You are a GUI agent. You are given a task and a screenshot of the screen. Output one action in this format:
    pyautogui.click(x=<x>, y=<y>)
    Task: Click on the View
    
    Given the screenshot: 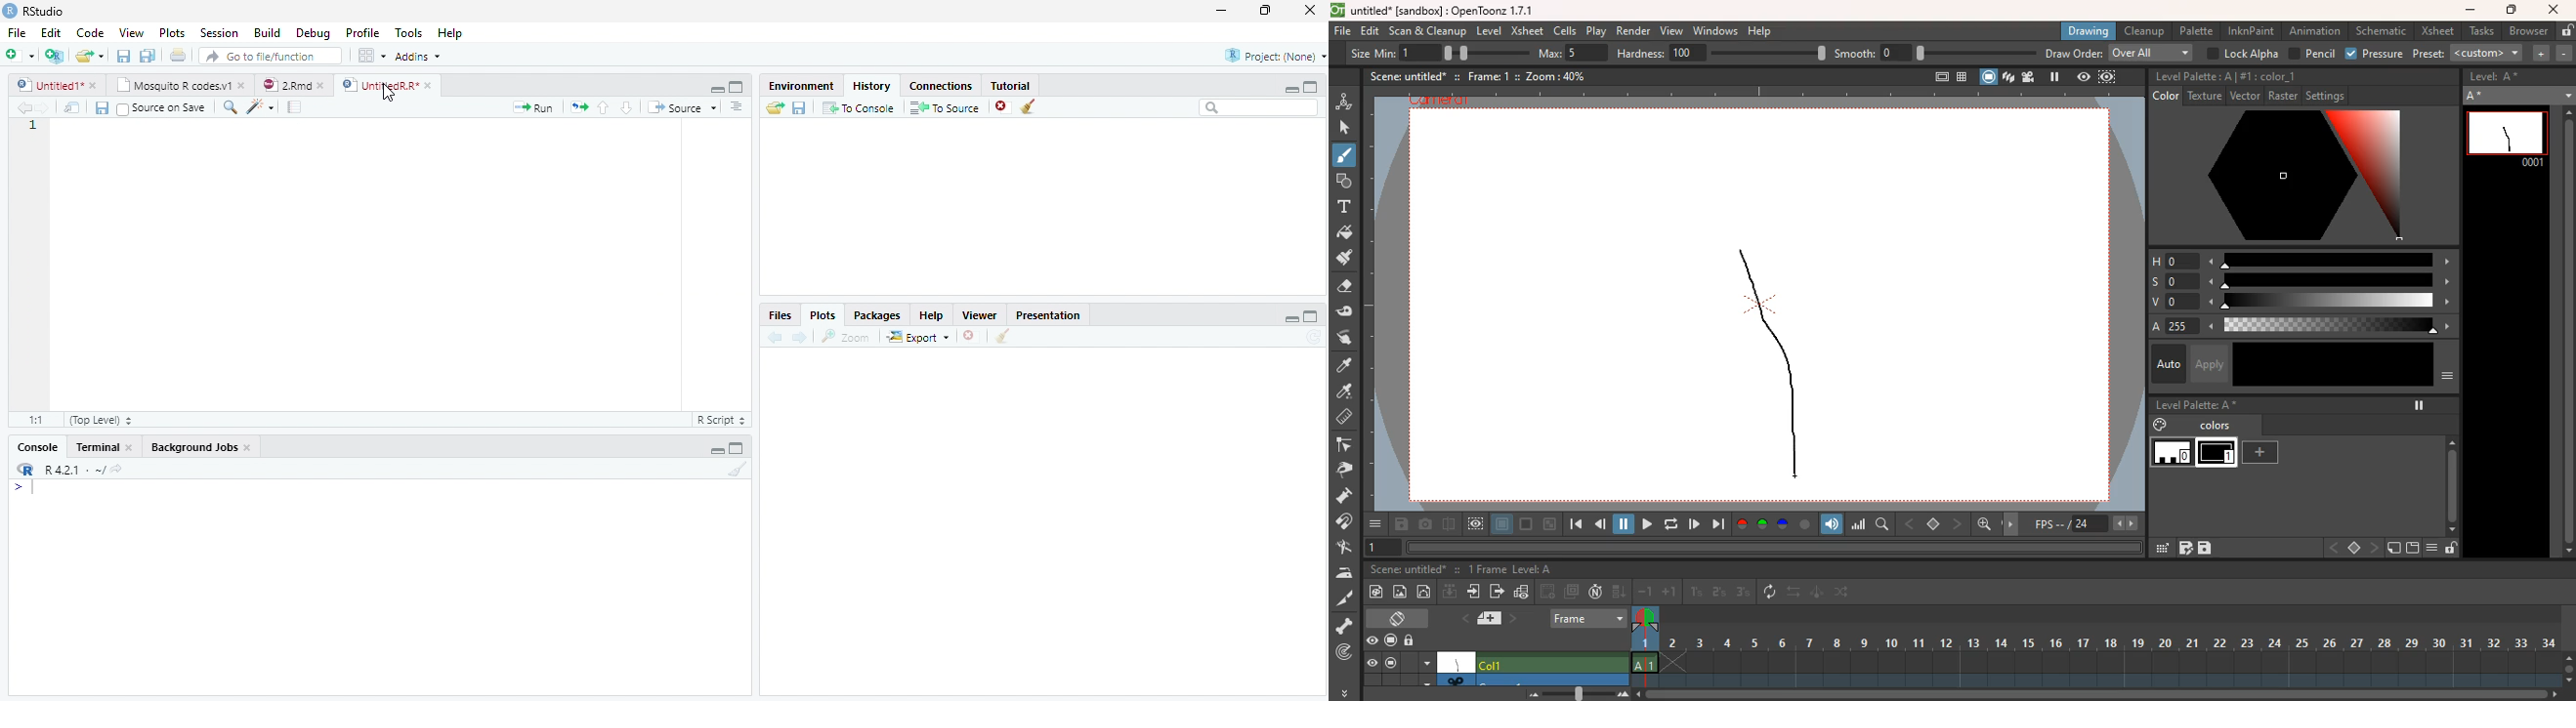 What is the action you would take?
    pyautogui.click(x=130, y=33)
    